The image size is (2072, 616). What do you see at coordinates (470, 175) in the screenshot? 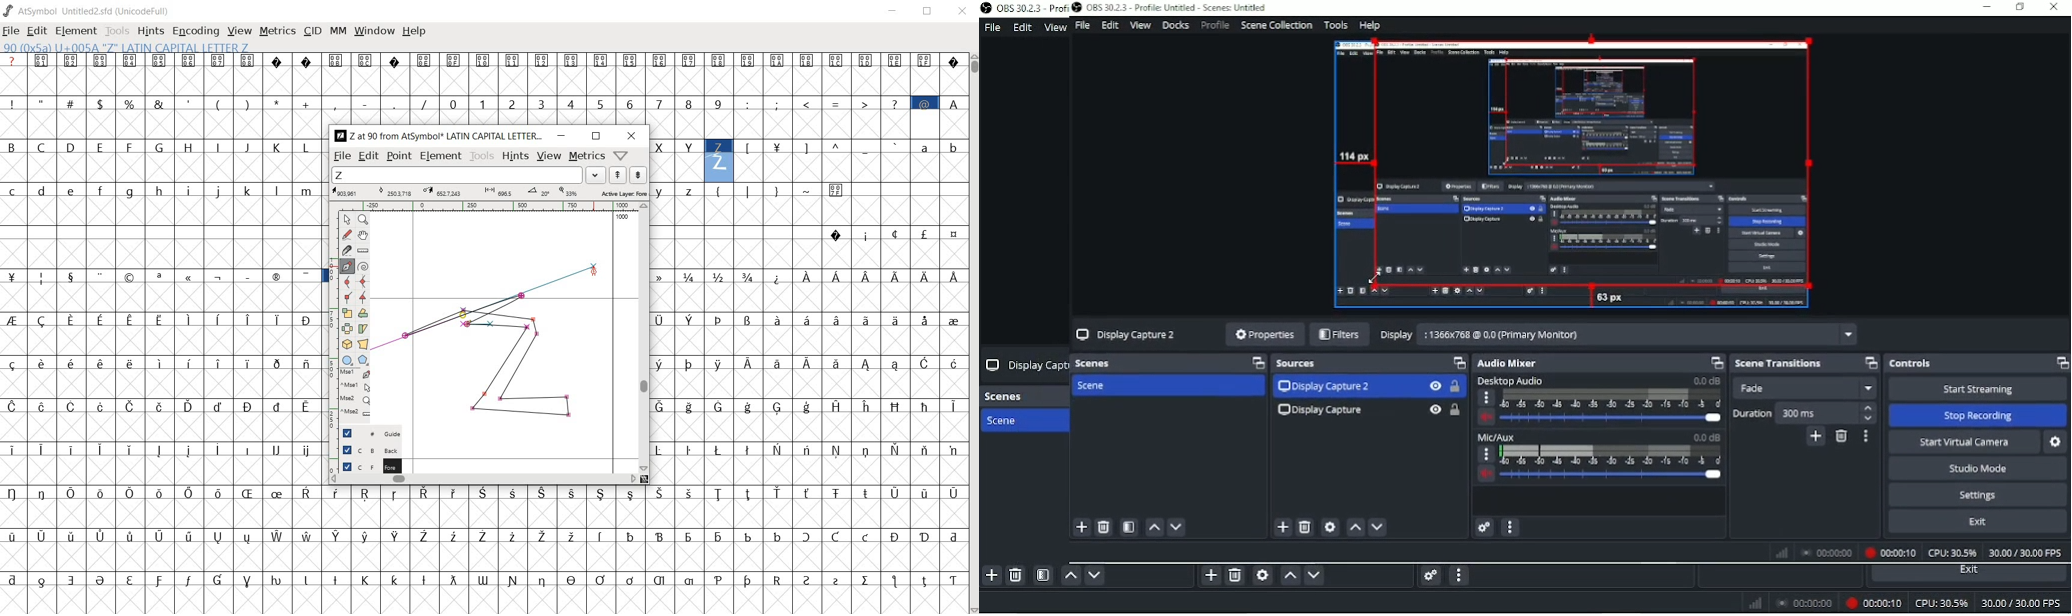
I see `load word list` at bounding box center [470, 175].